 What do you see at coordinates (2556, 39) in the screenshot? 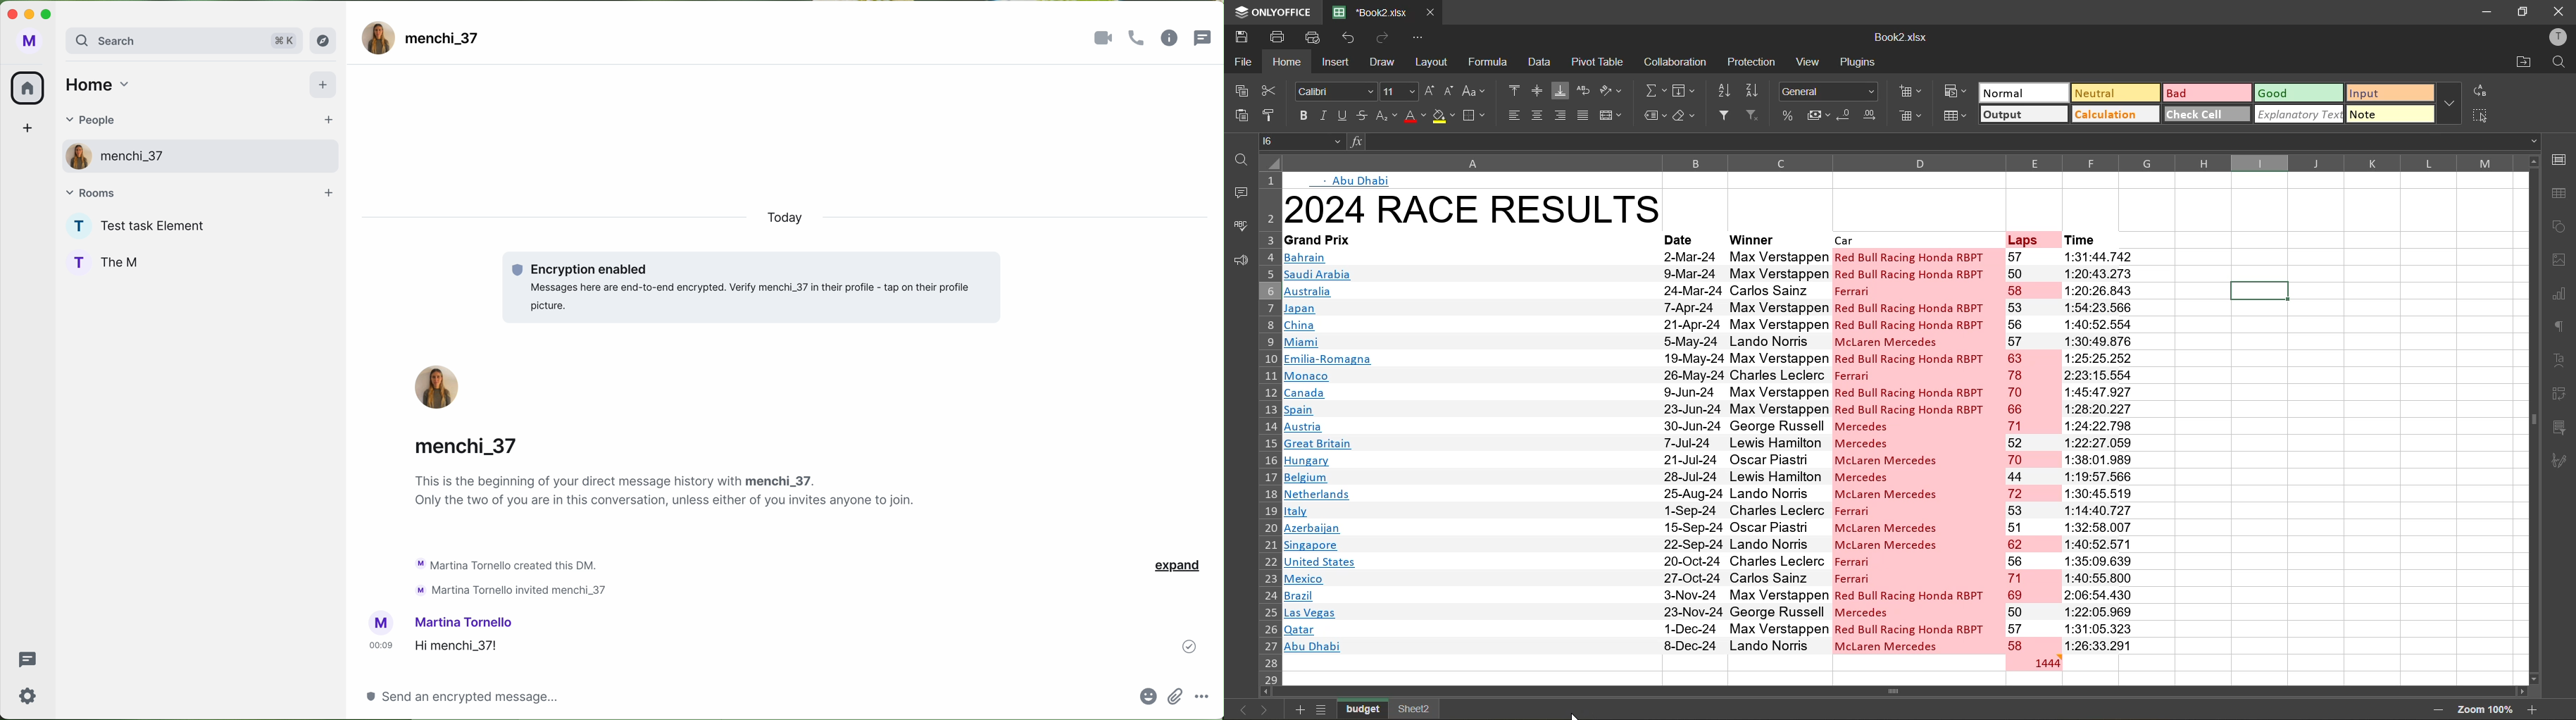
I see `profile` at bounding box center [2556, 39].